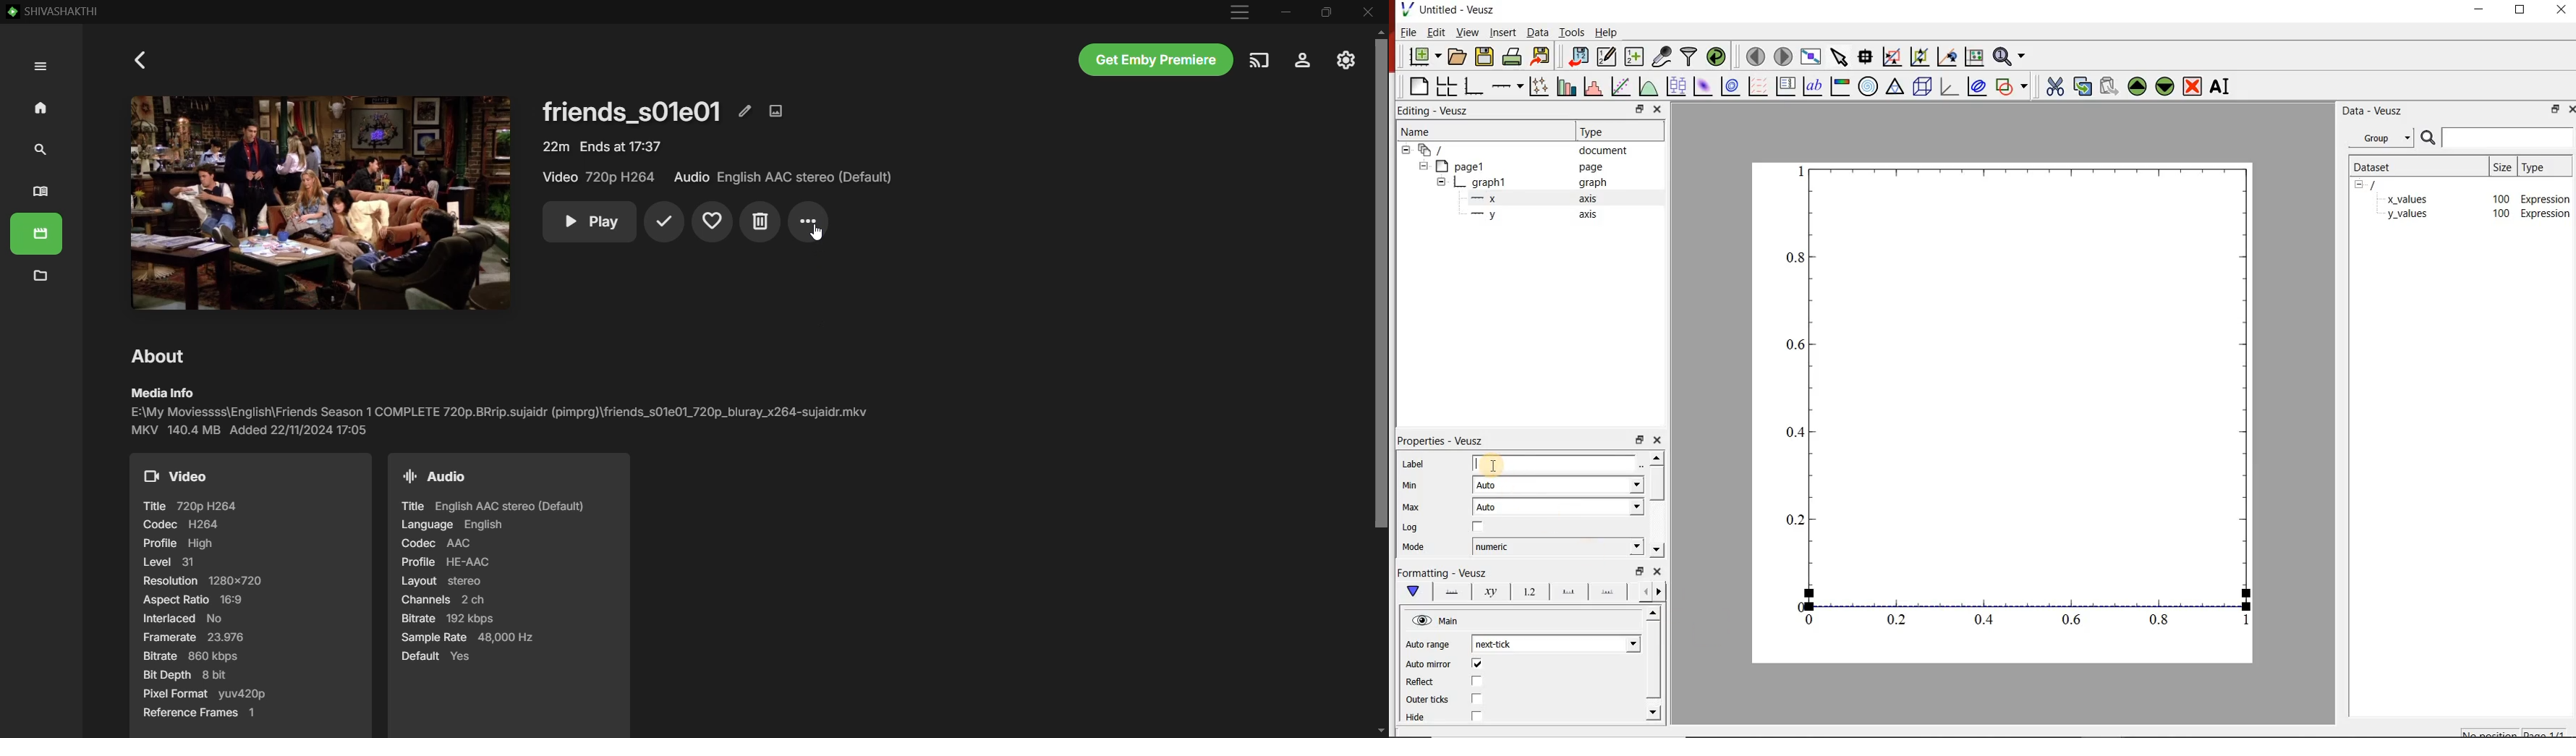  Describe the element at coordinates (1430, 663) in the screenshot. I see `‘Auto mirror` at that location.